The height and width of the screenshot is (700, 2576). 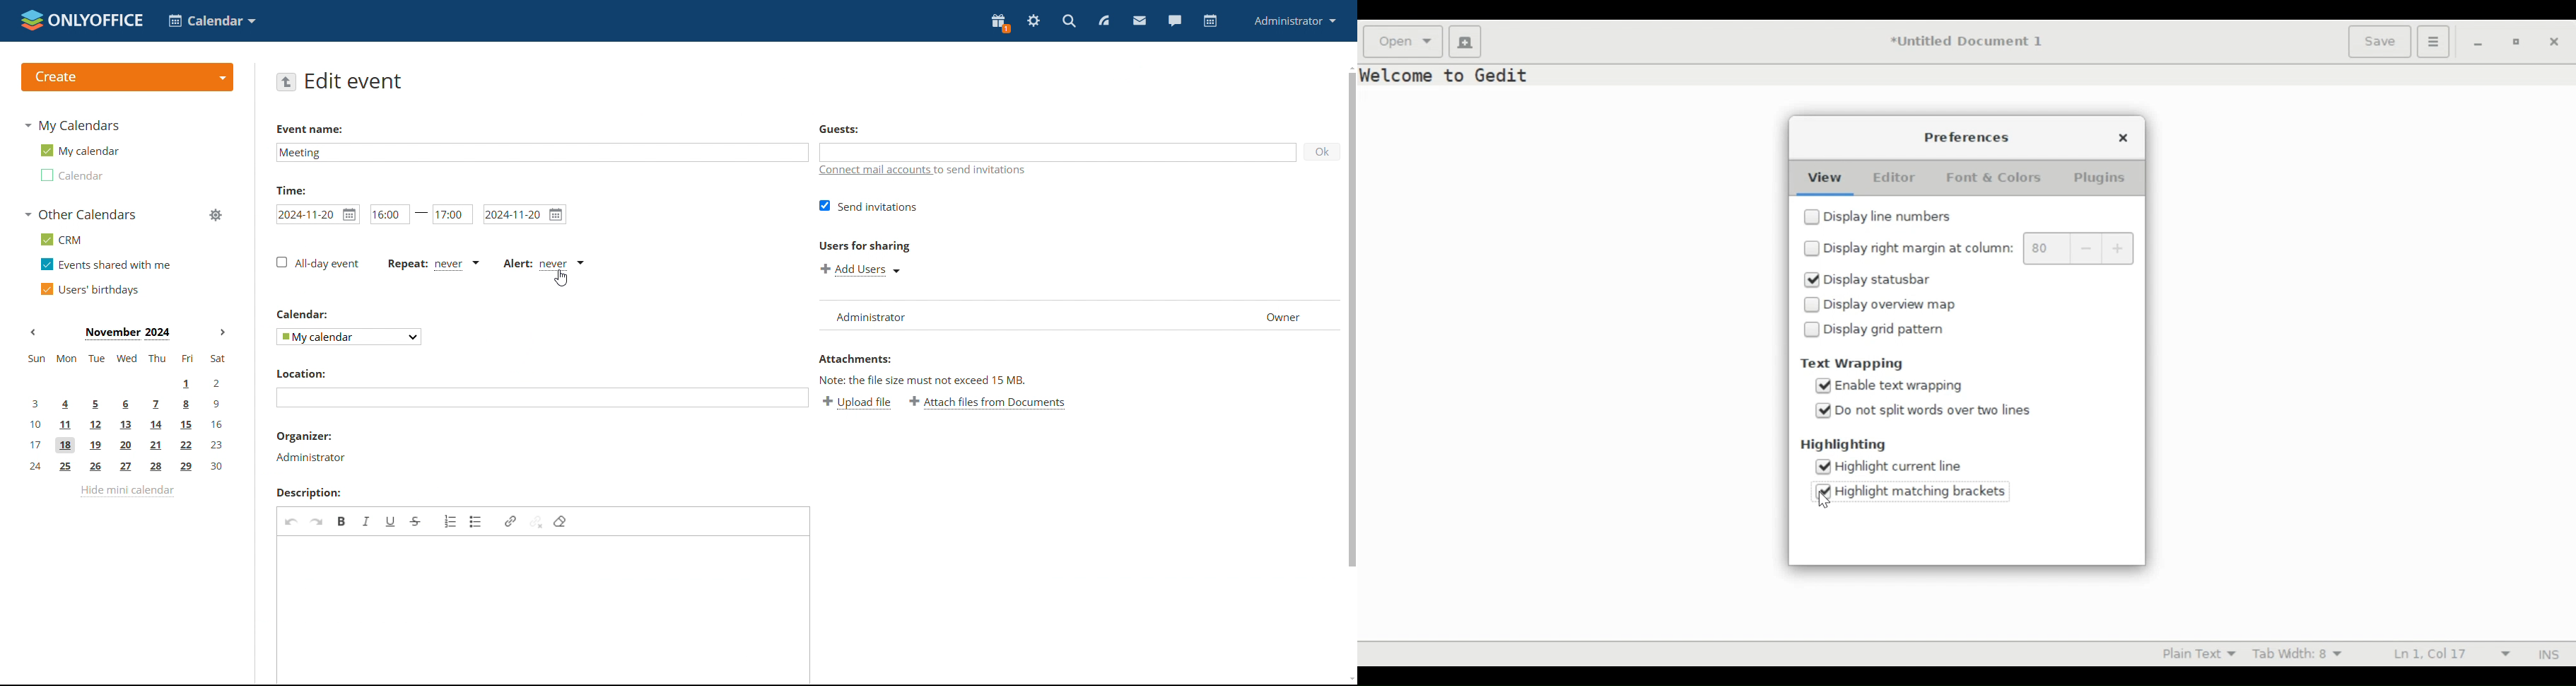 What do you see at coordinates (2103, 177) in the screenshot?
I see `Plugins` at bounding box center [2103, 177].